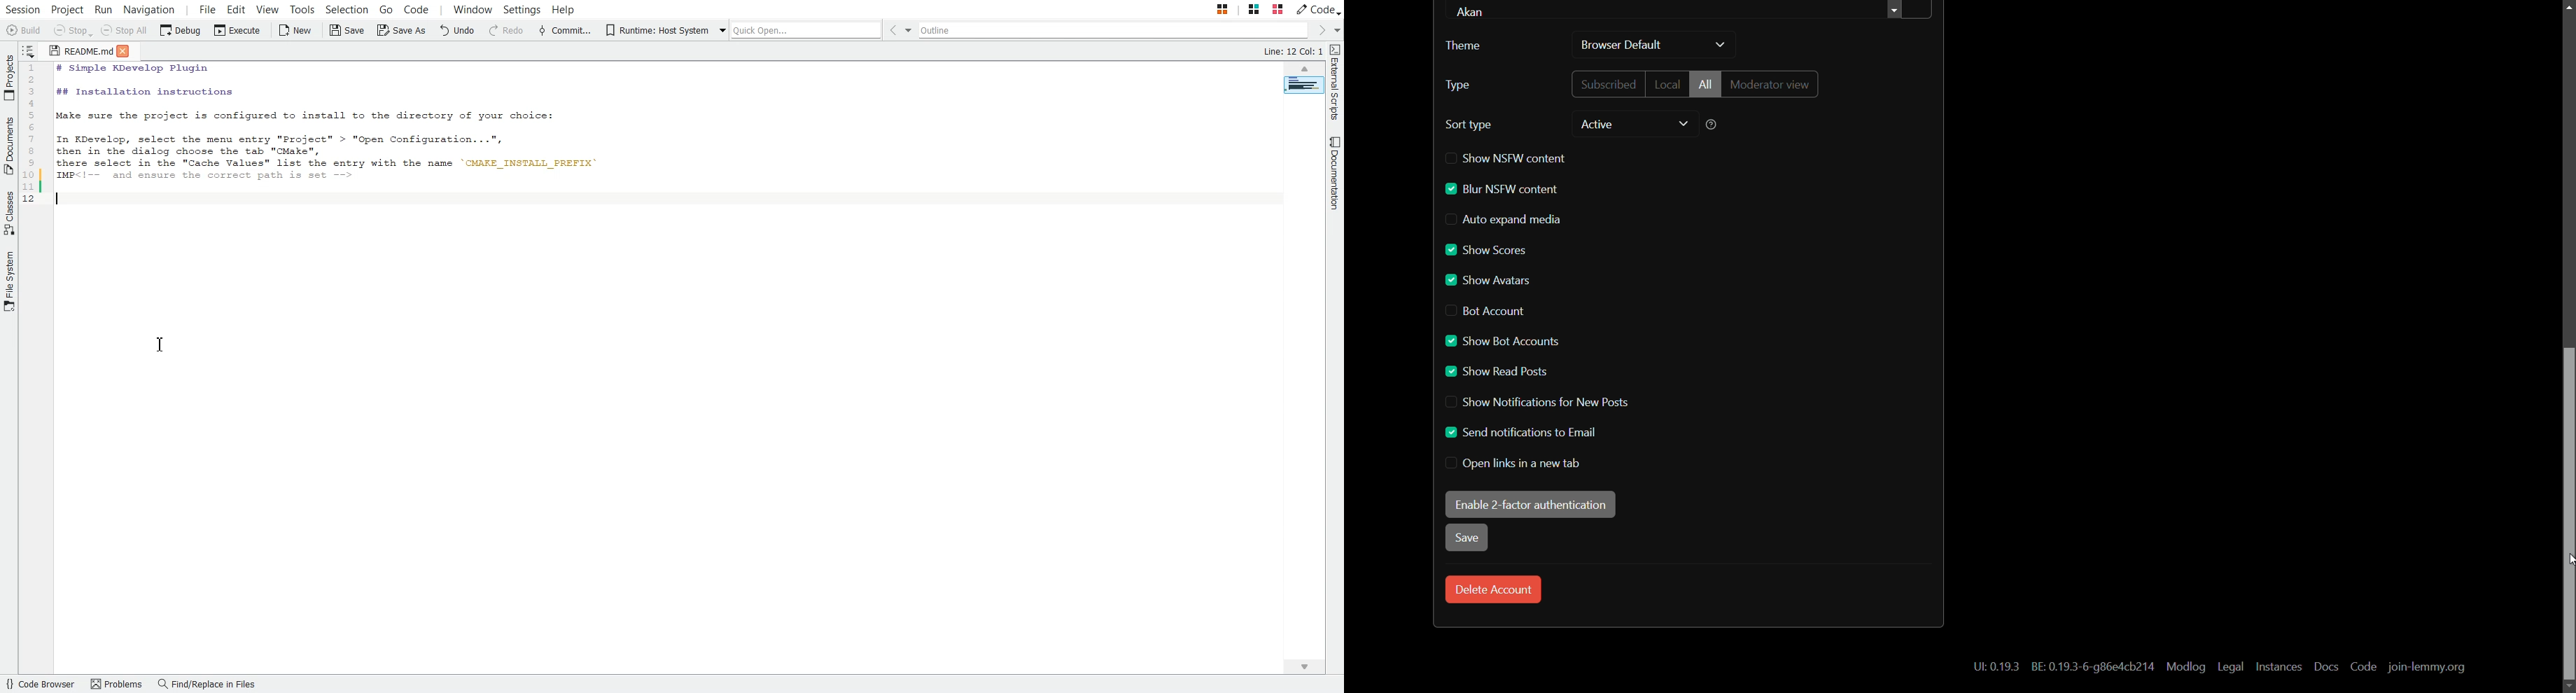  I want to click on then in the dialog choose the tab "CMake",, so click(197, 151).